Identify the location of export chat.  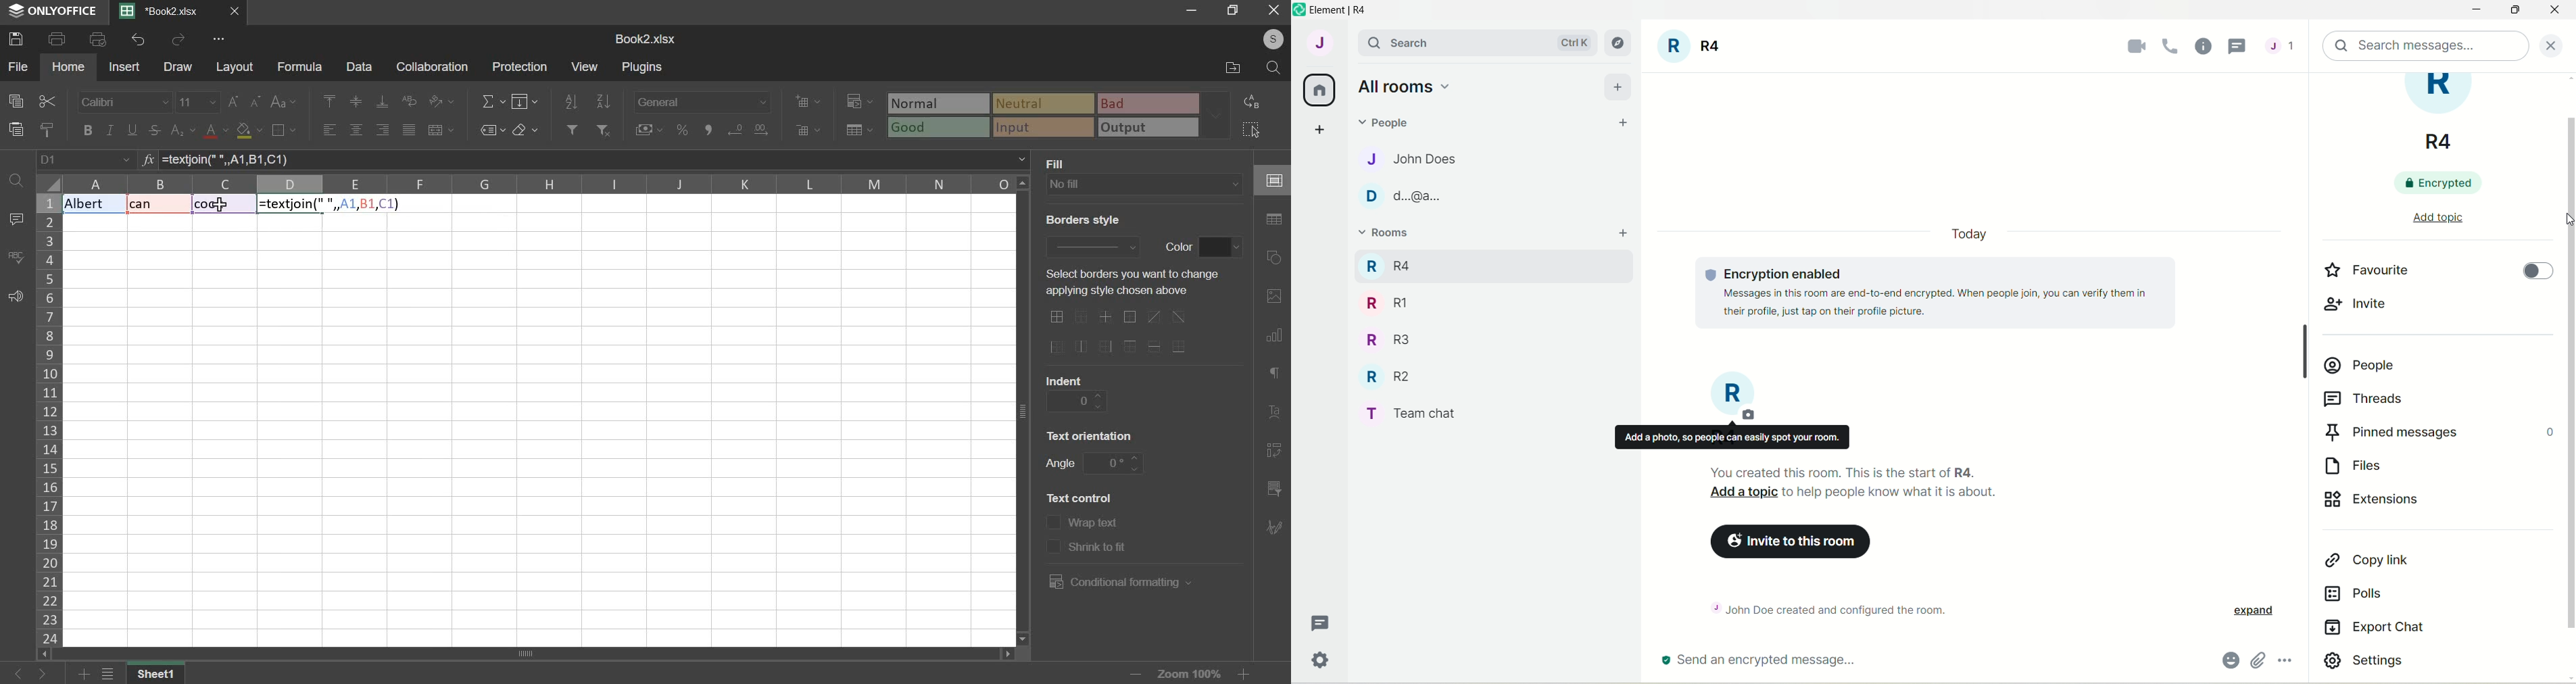
(2375, 630).